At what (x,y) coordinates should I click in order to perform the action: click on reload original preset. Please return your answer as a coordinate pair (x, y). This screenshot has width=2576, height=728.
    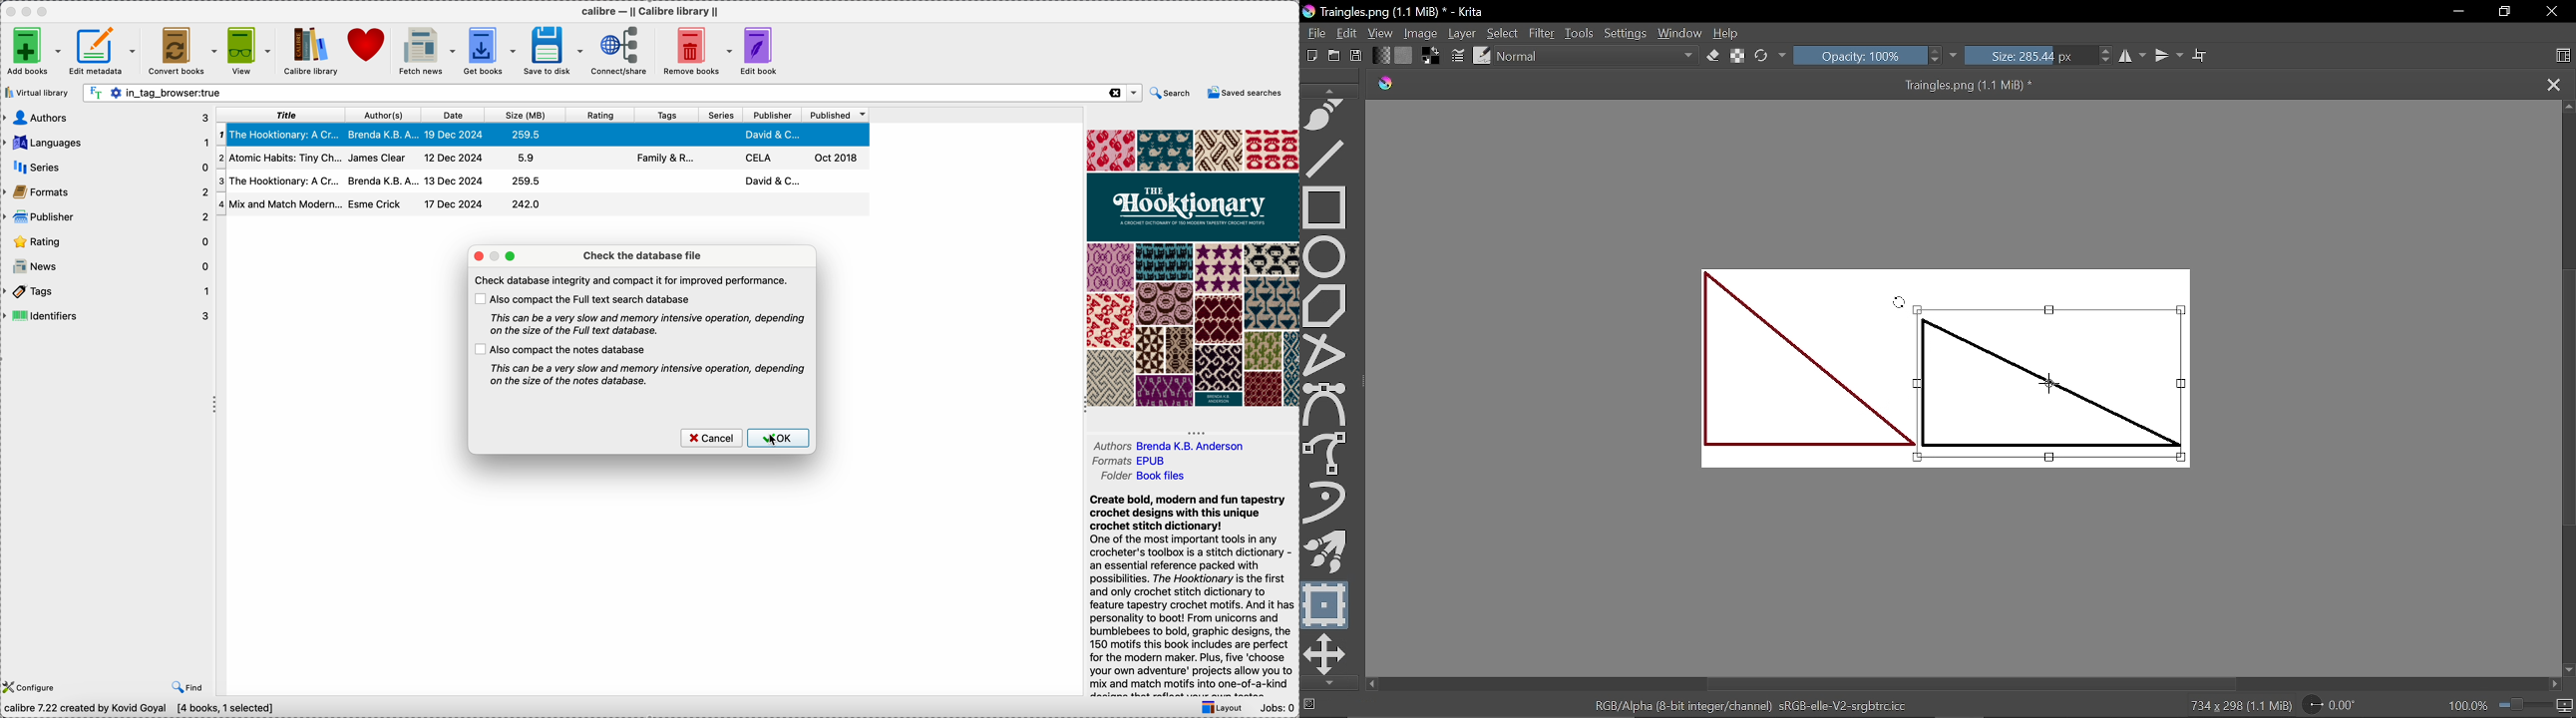
    Looking at the image, I should click on (1762, 57).